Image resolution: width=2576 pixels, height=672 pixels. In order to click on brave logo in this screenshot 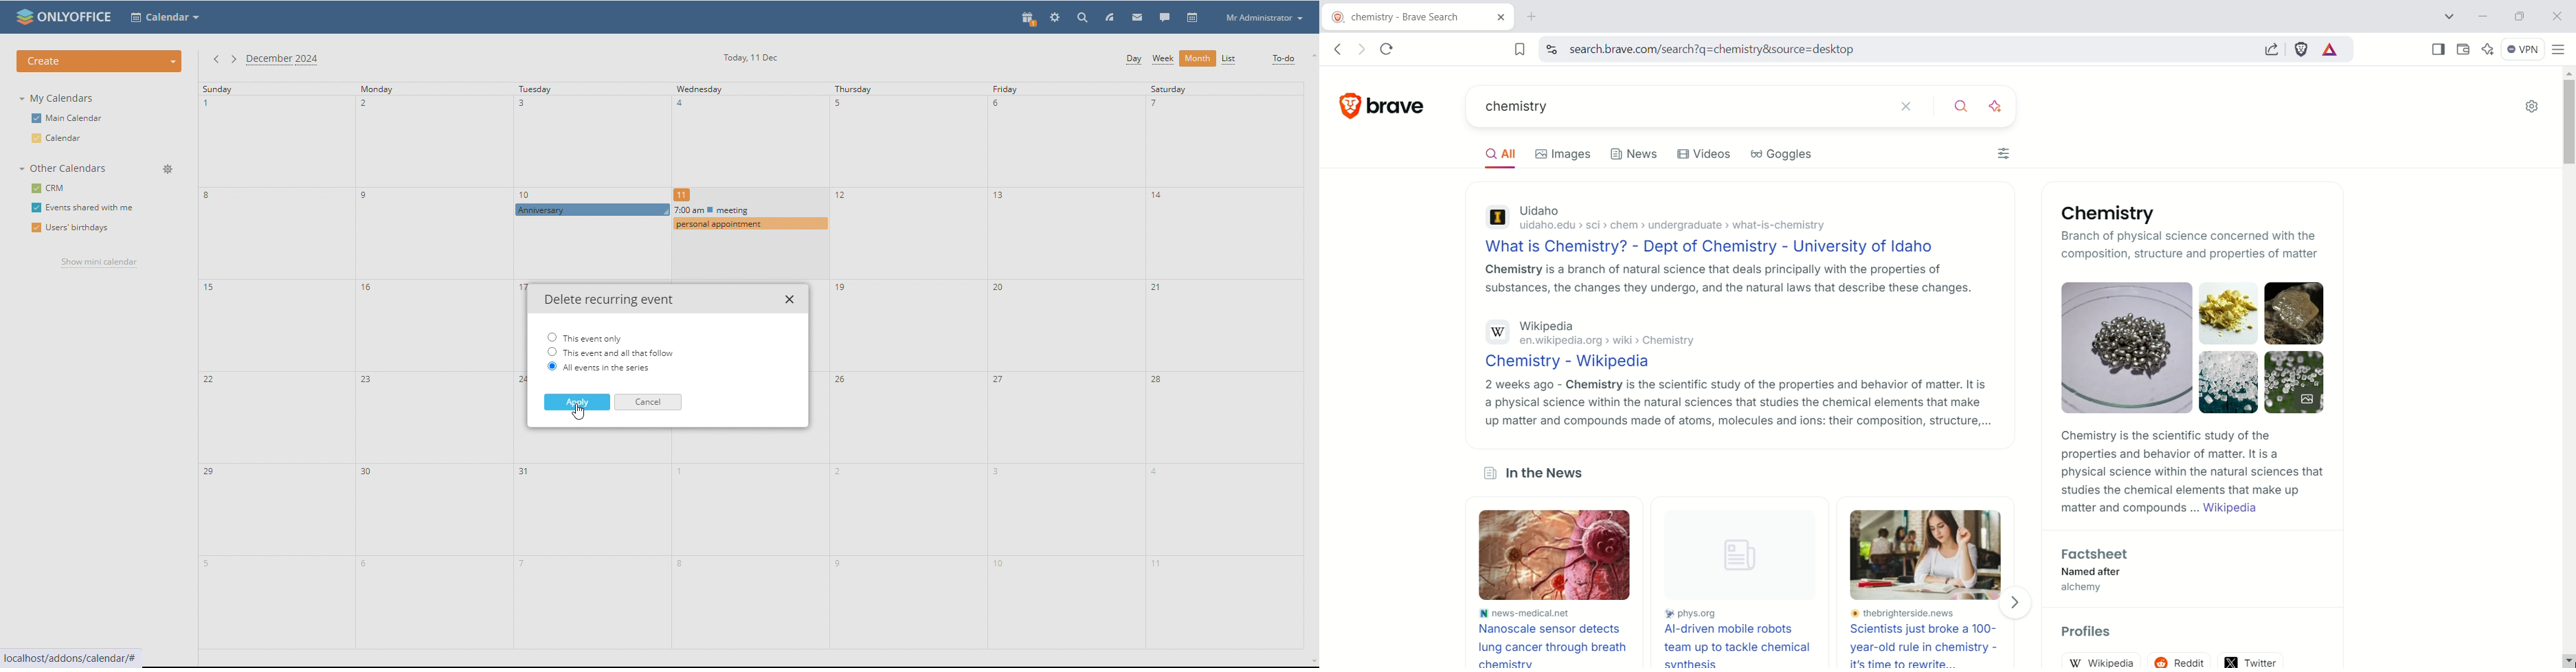, I will do `click(1351, 103)`.